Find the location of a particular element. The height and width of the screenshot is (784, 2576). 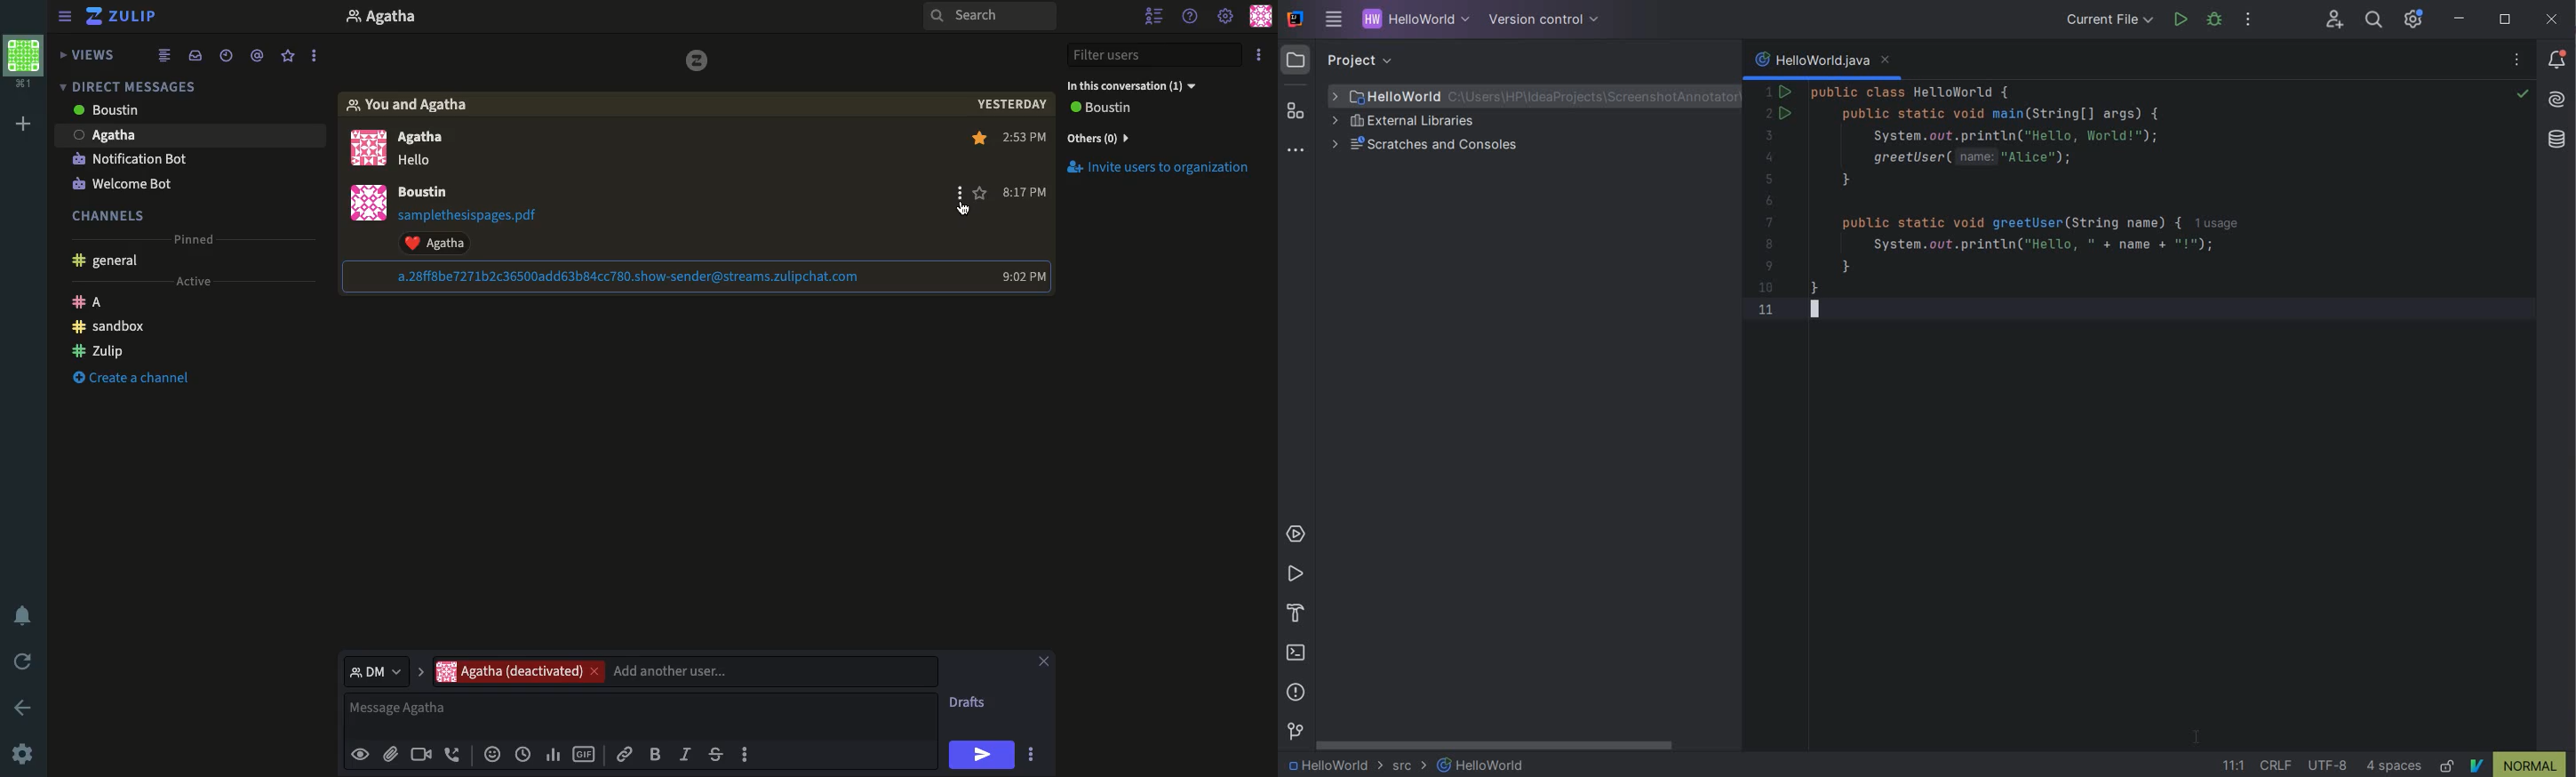

Drafts is located at coordinates (969, 704).